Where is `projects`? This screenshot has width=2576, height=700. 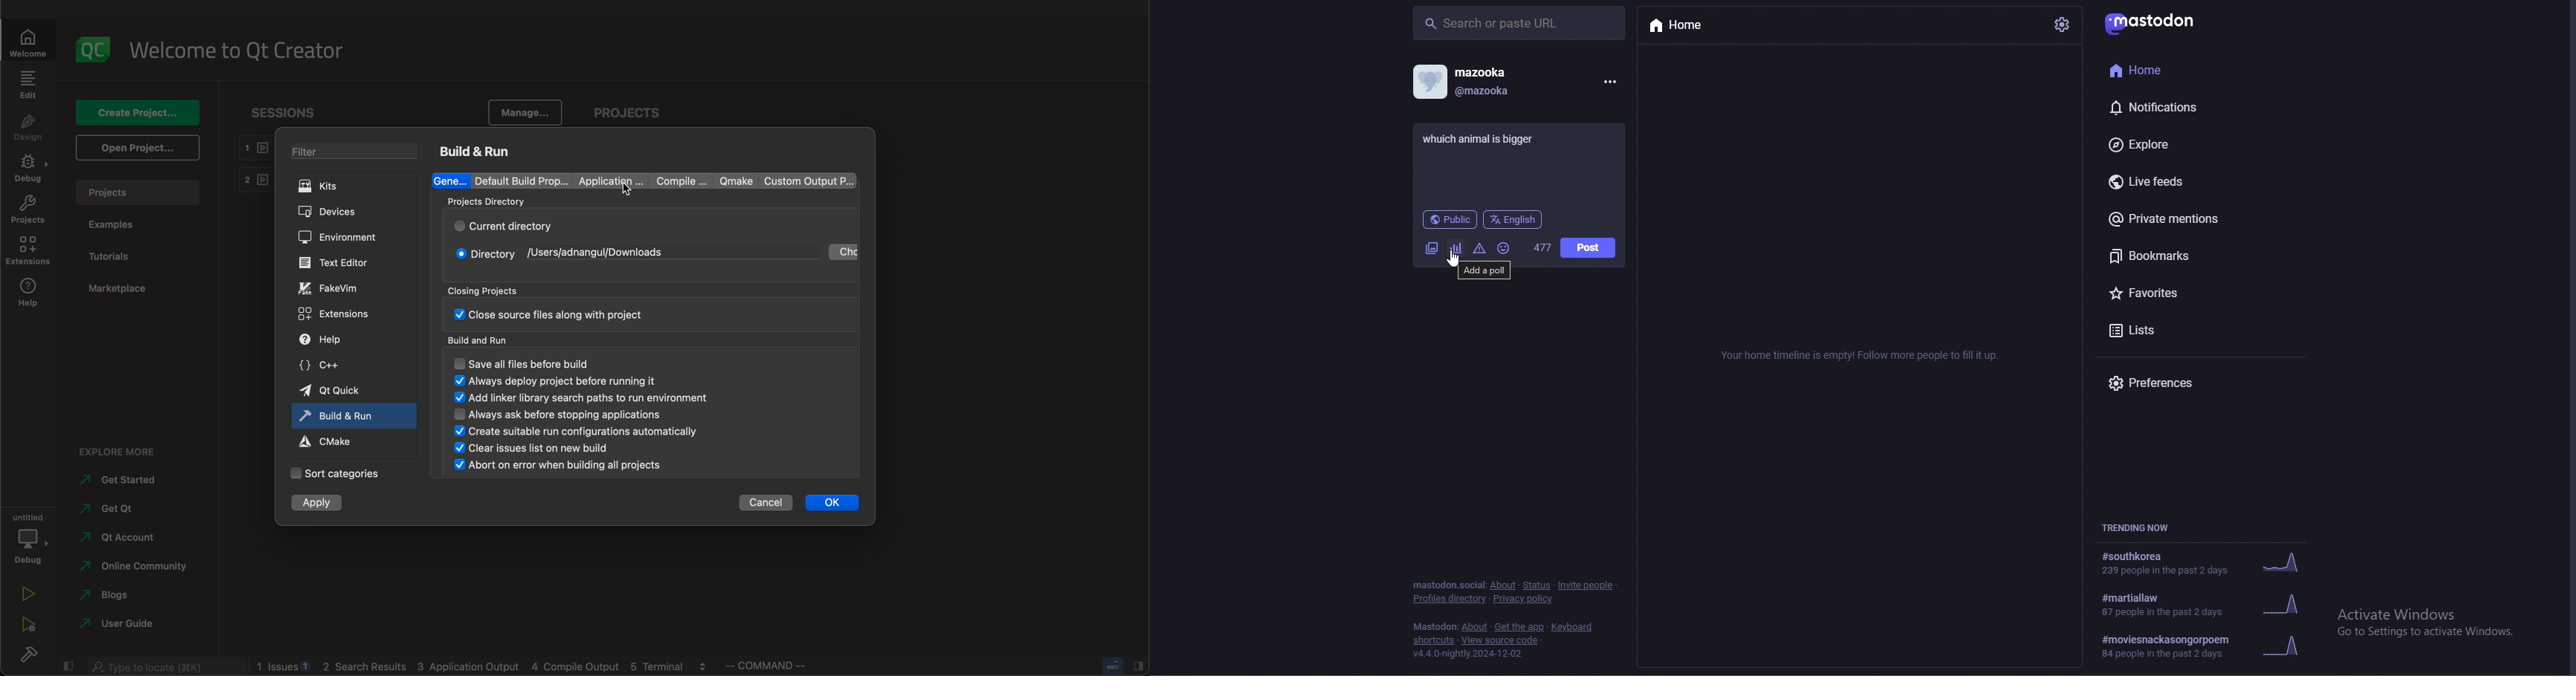 projects is located at coordinates (627, 105).